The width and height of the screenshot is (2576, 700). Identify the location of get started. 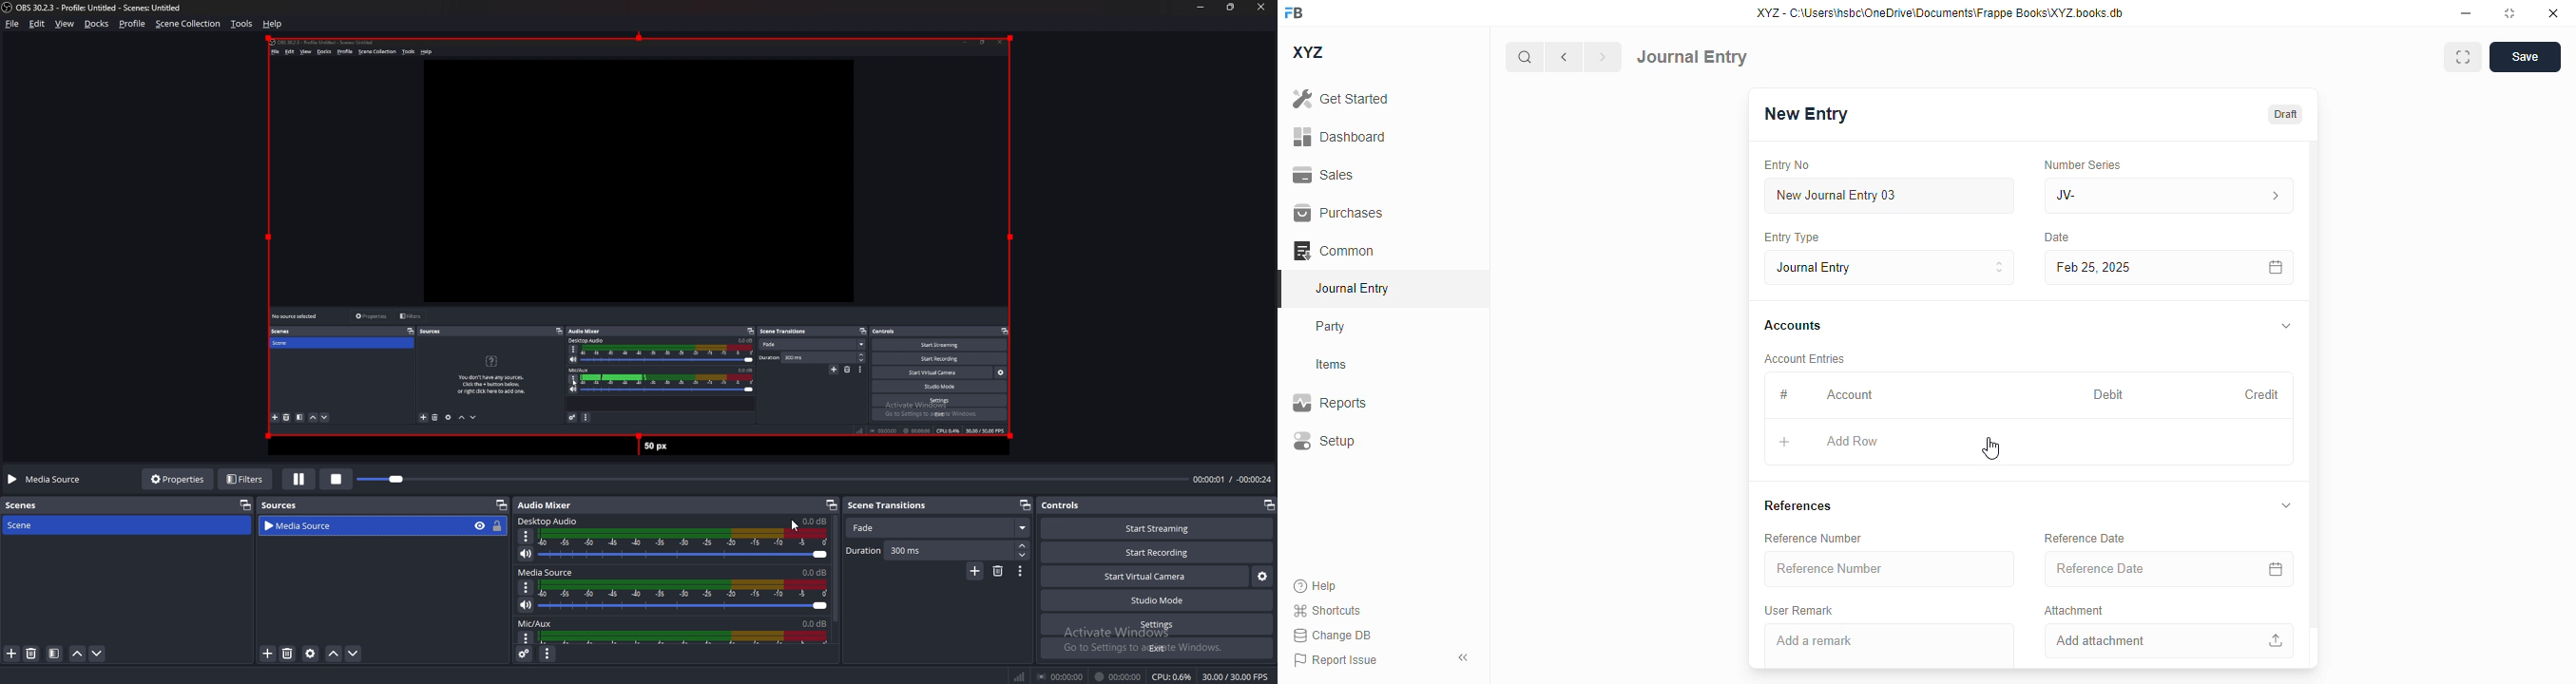
(1340, 98).